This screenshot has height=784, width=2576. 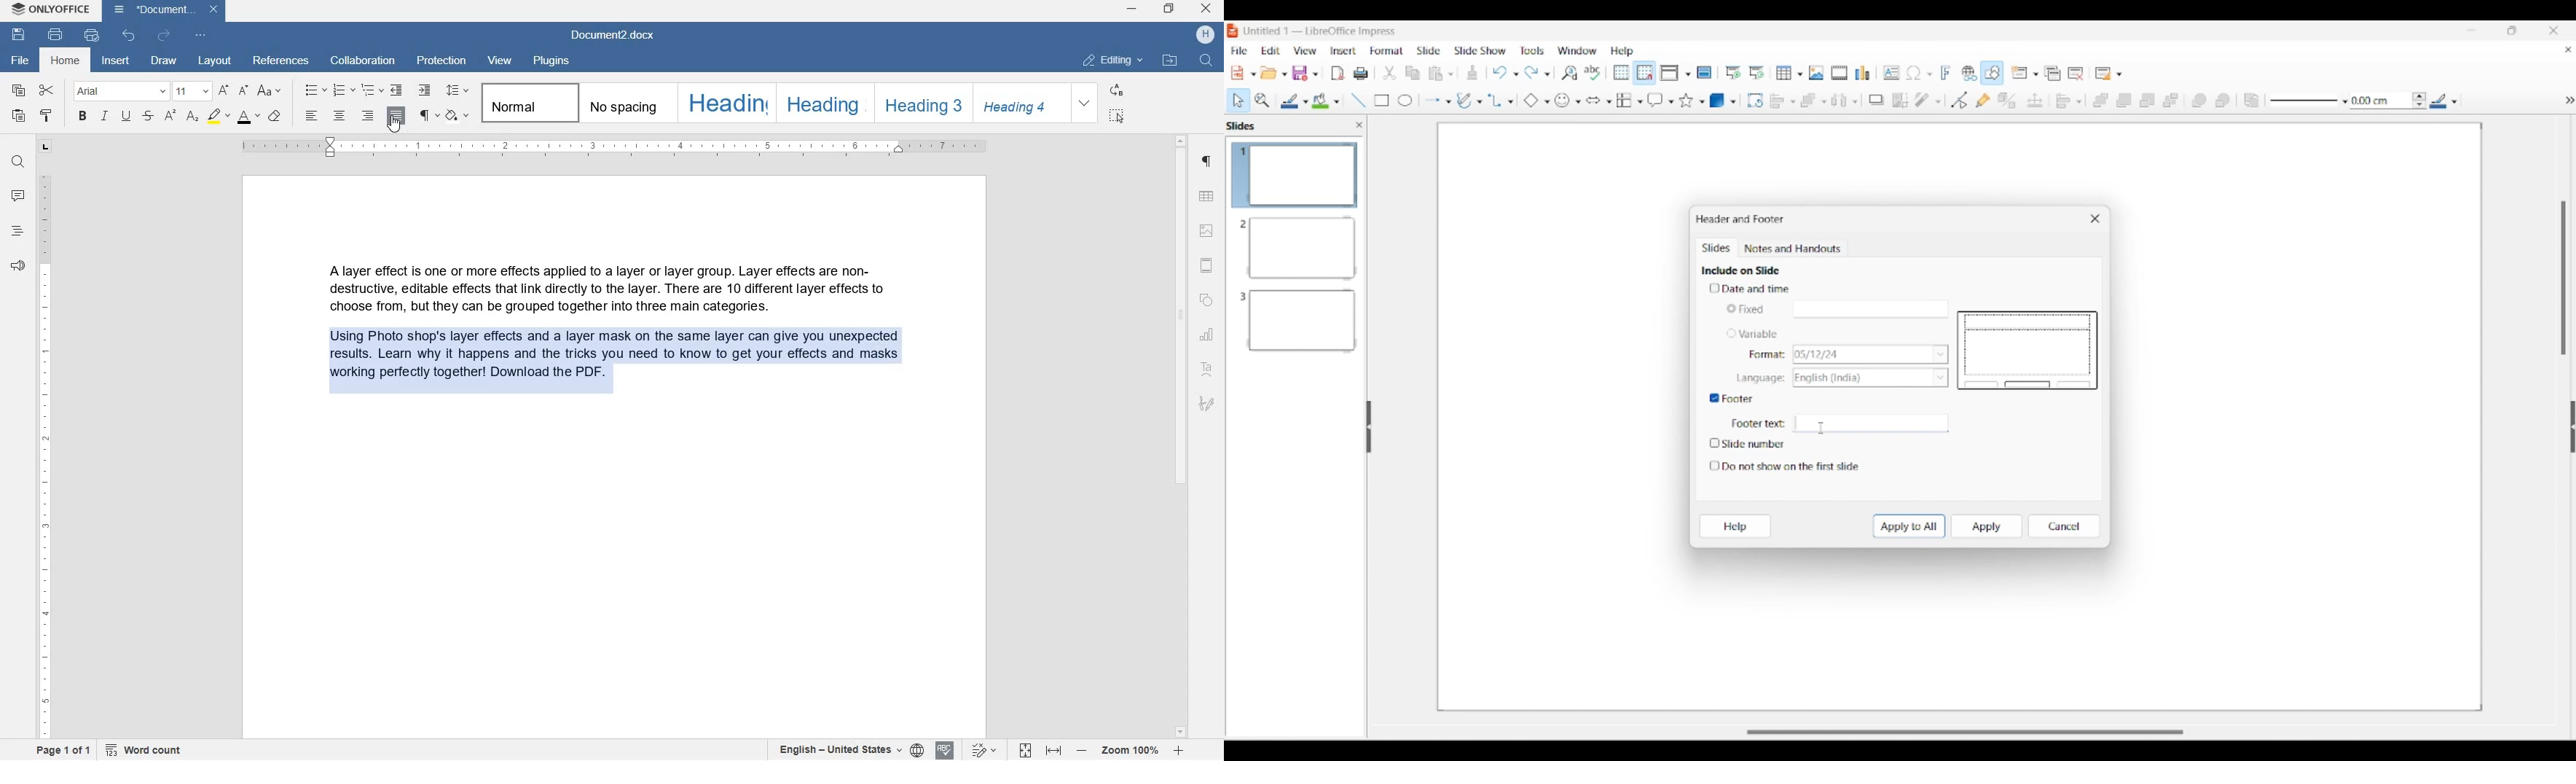 I want to click on Start from current slide, so click(x=1758, y=73).